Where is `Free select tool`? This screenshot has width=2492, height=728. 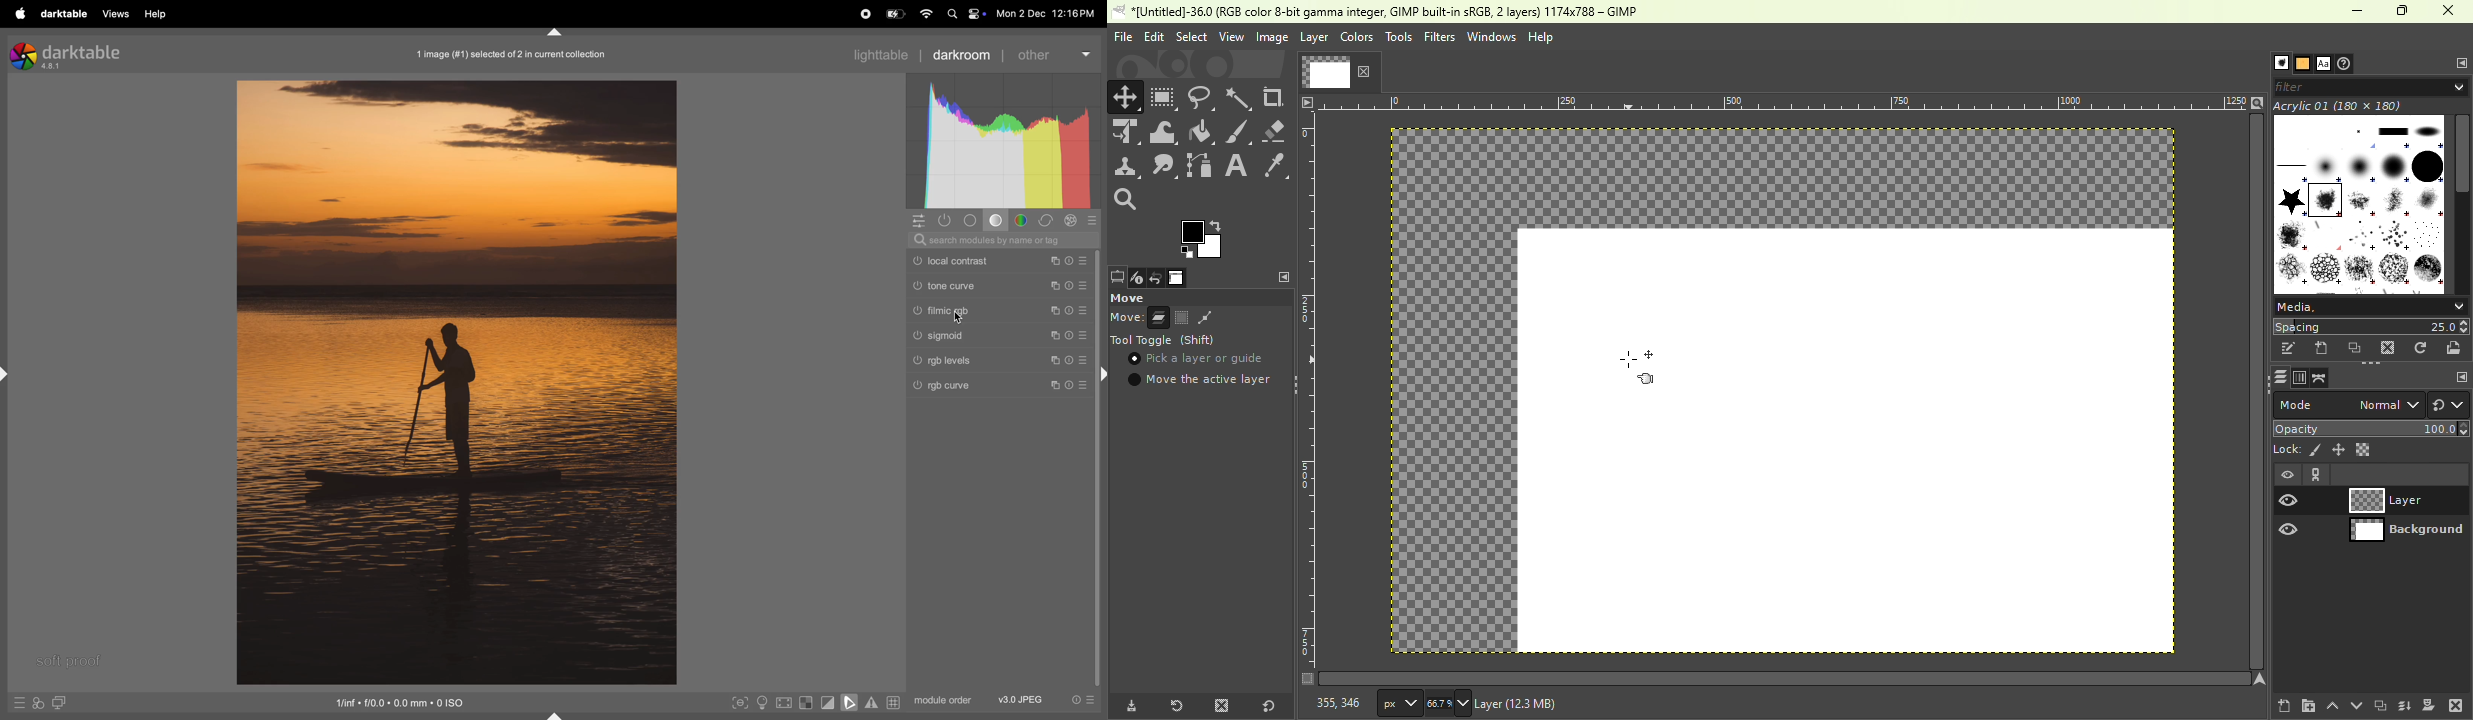
Free select tool is located at coordinates (1202, 96).